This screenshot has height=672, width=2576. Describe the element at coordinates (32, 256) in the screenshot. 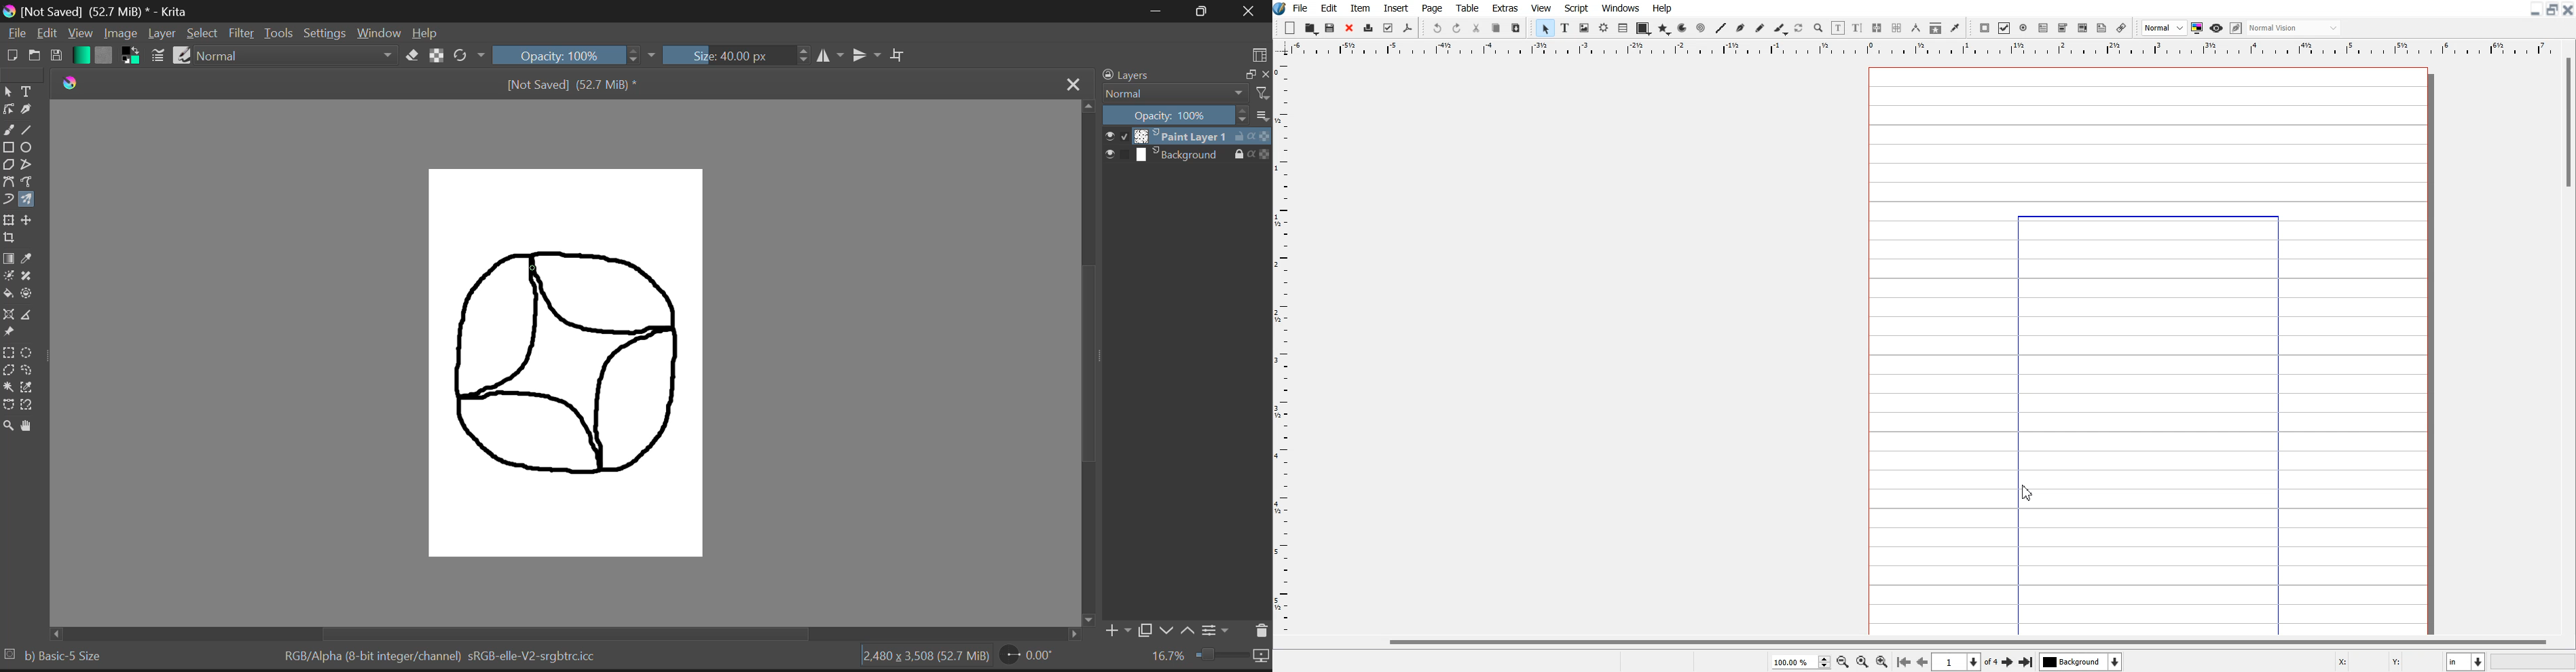

I see `Eyedropper` at that location.